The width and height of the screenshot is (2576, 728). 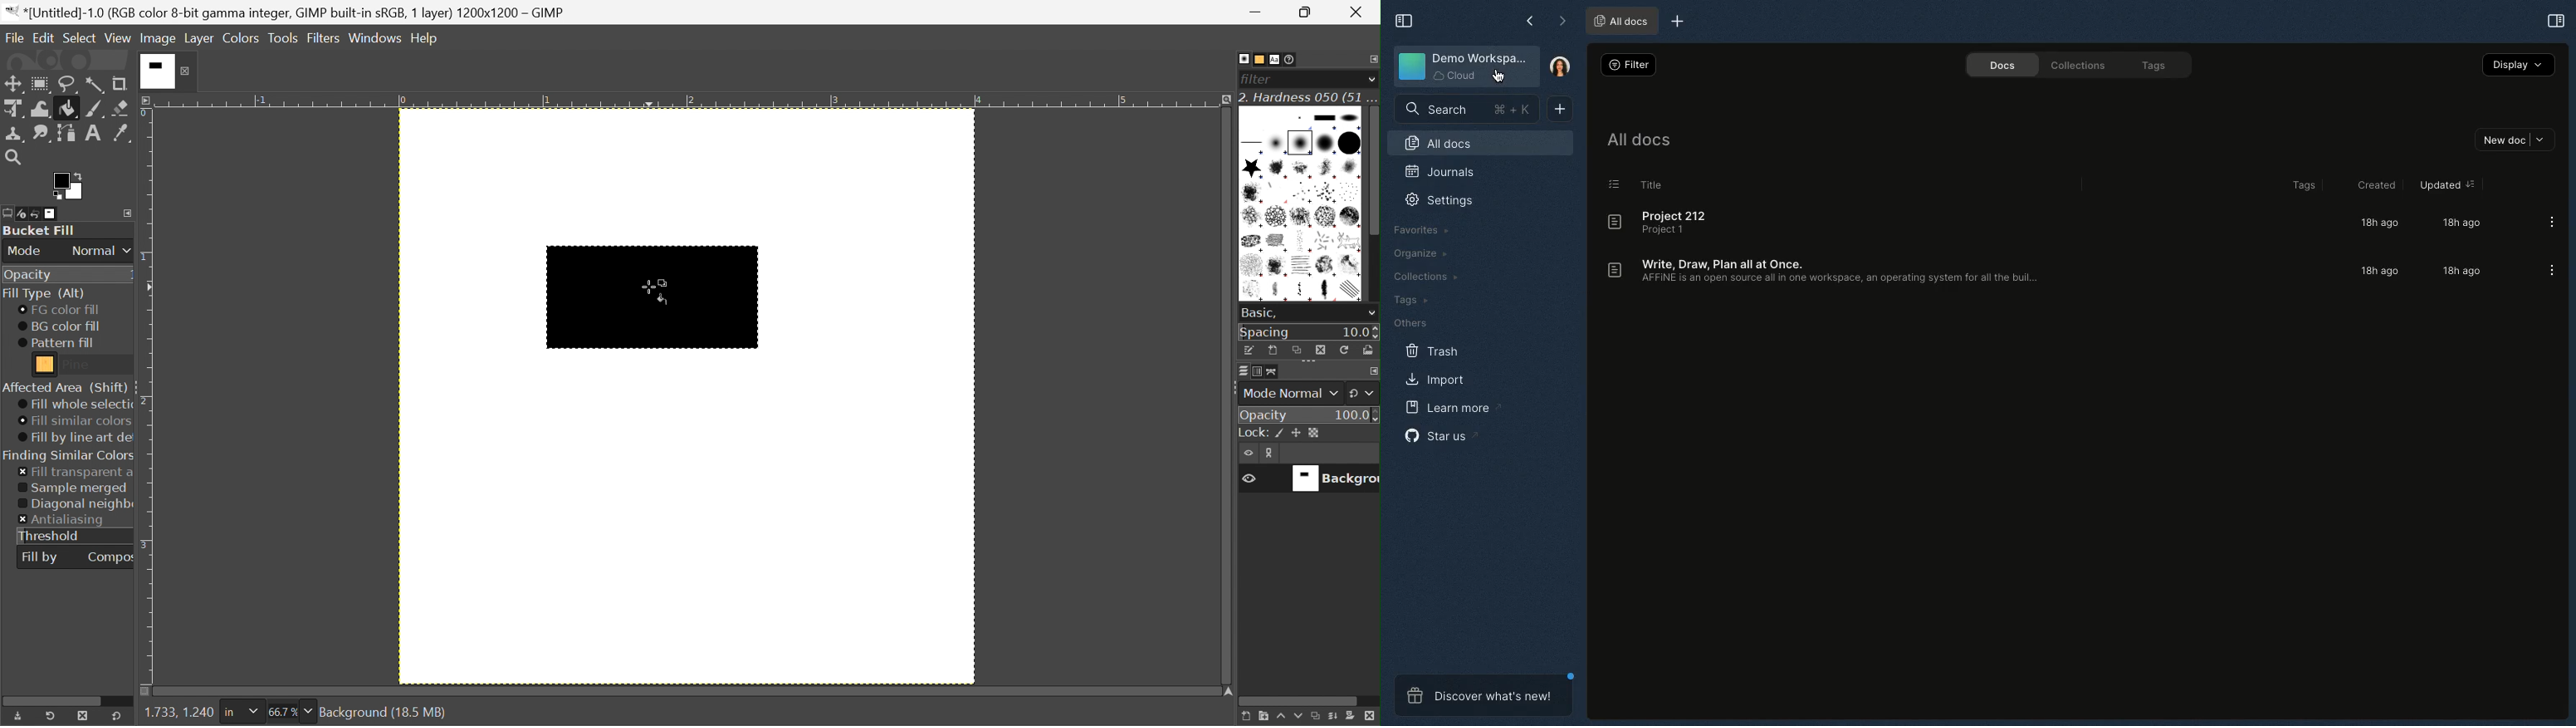 What do you see at coordinates (74, 405) in the screenshot?
I see `Fill whole selection` at bounding box center [74, 405].